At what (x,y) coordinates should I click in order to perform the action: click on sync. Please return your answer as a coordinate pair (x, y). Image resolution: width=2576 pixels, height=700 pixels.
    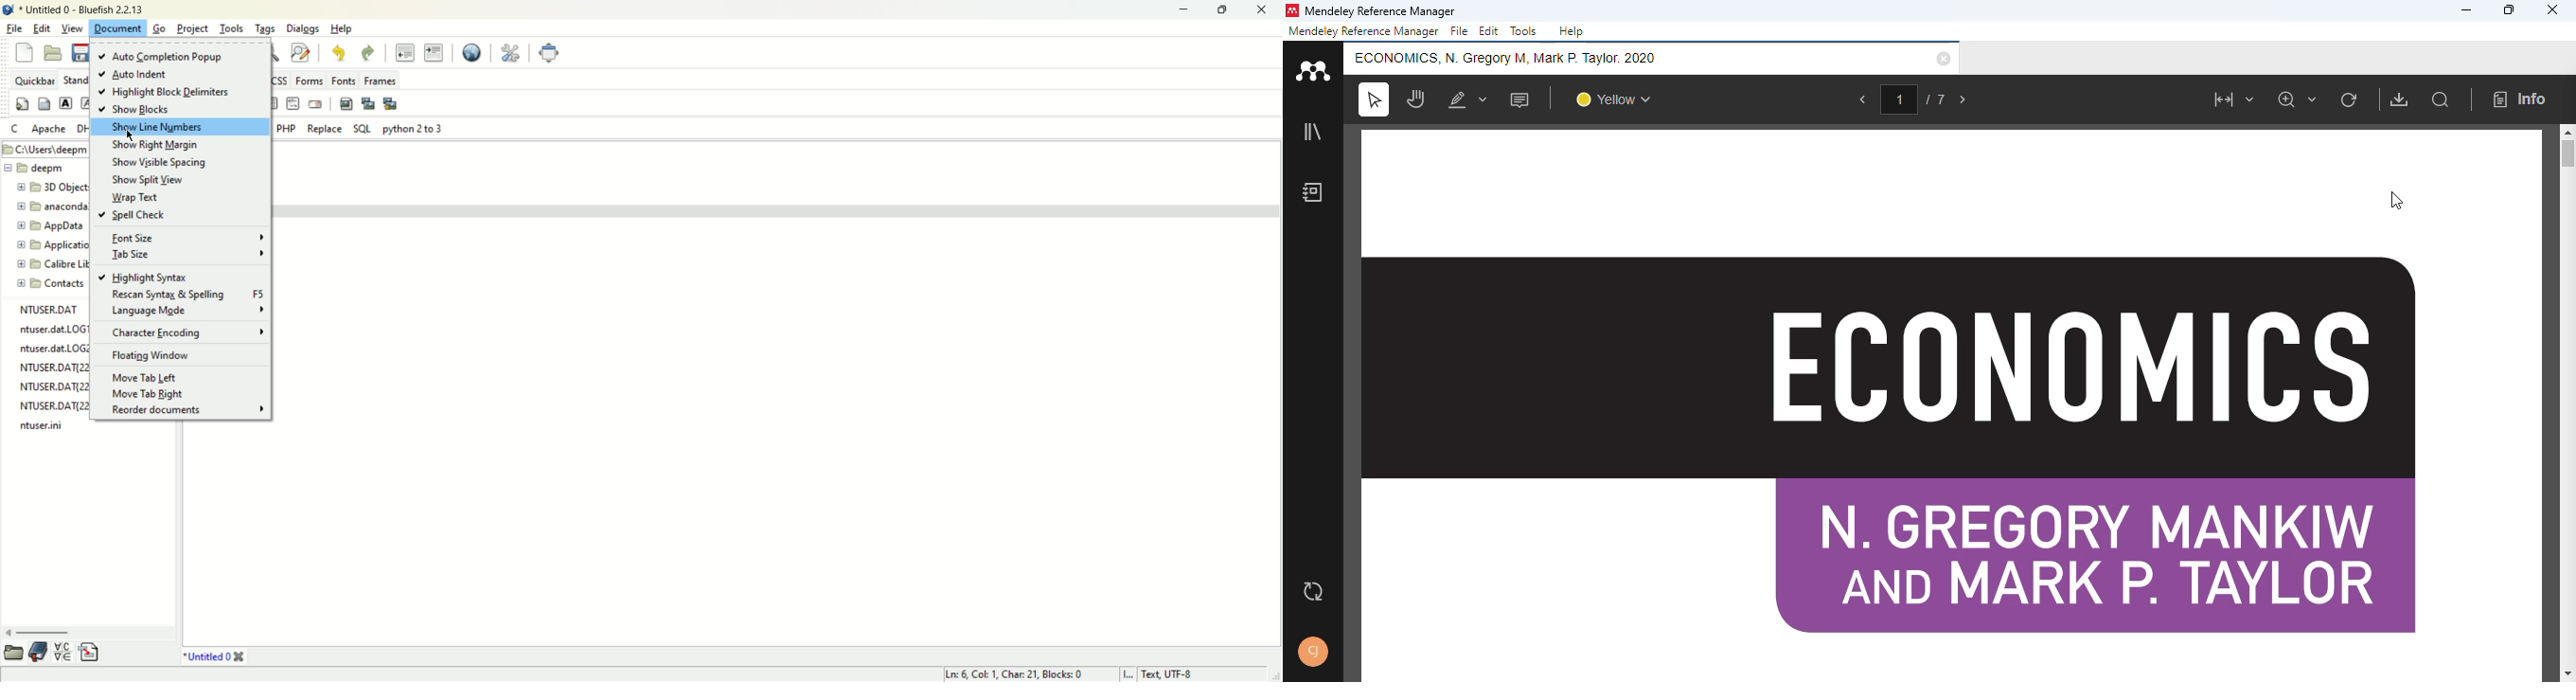
    Looking at the image, I should click on (1313, 592).